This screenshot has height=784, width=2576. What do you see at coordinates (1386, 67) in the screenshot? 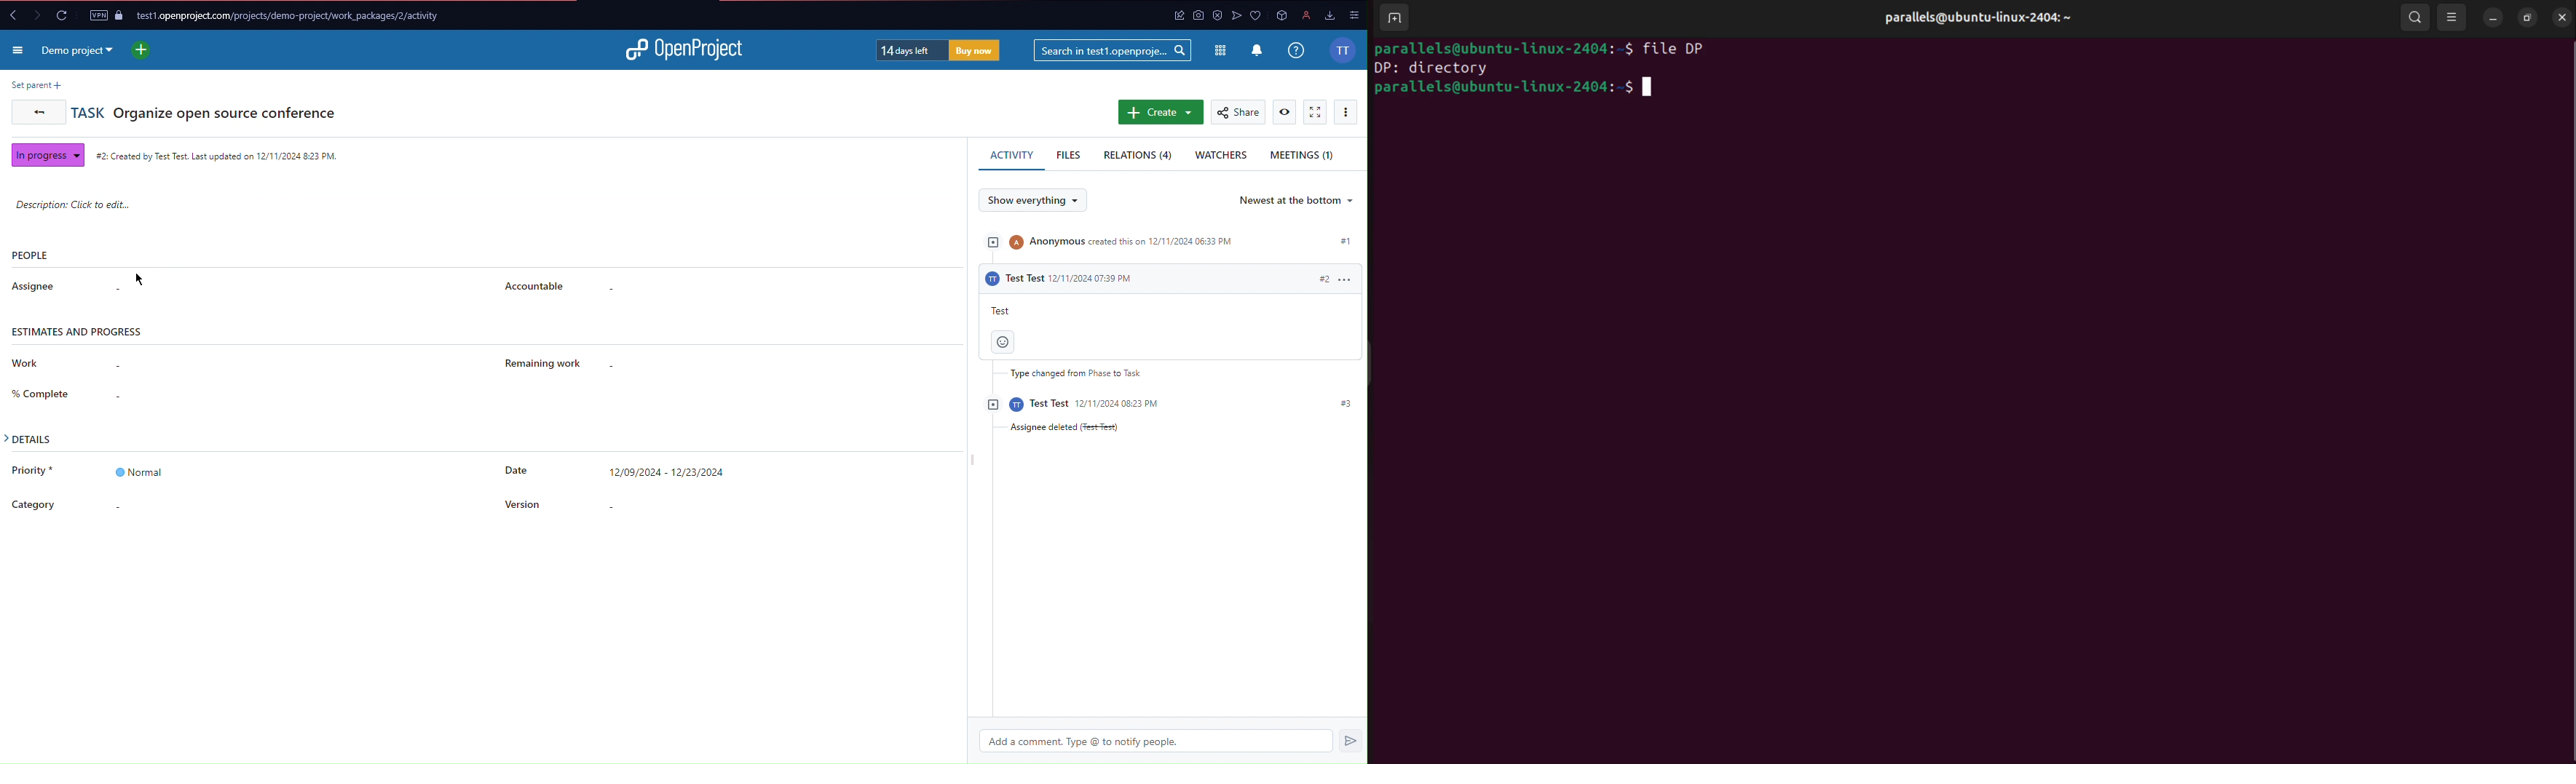
I see `filename` at bounding box center [1386, 67].